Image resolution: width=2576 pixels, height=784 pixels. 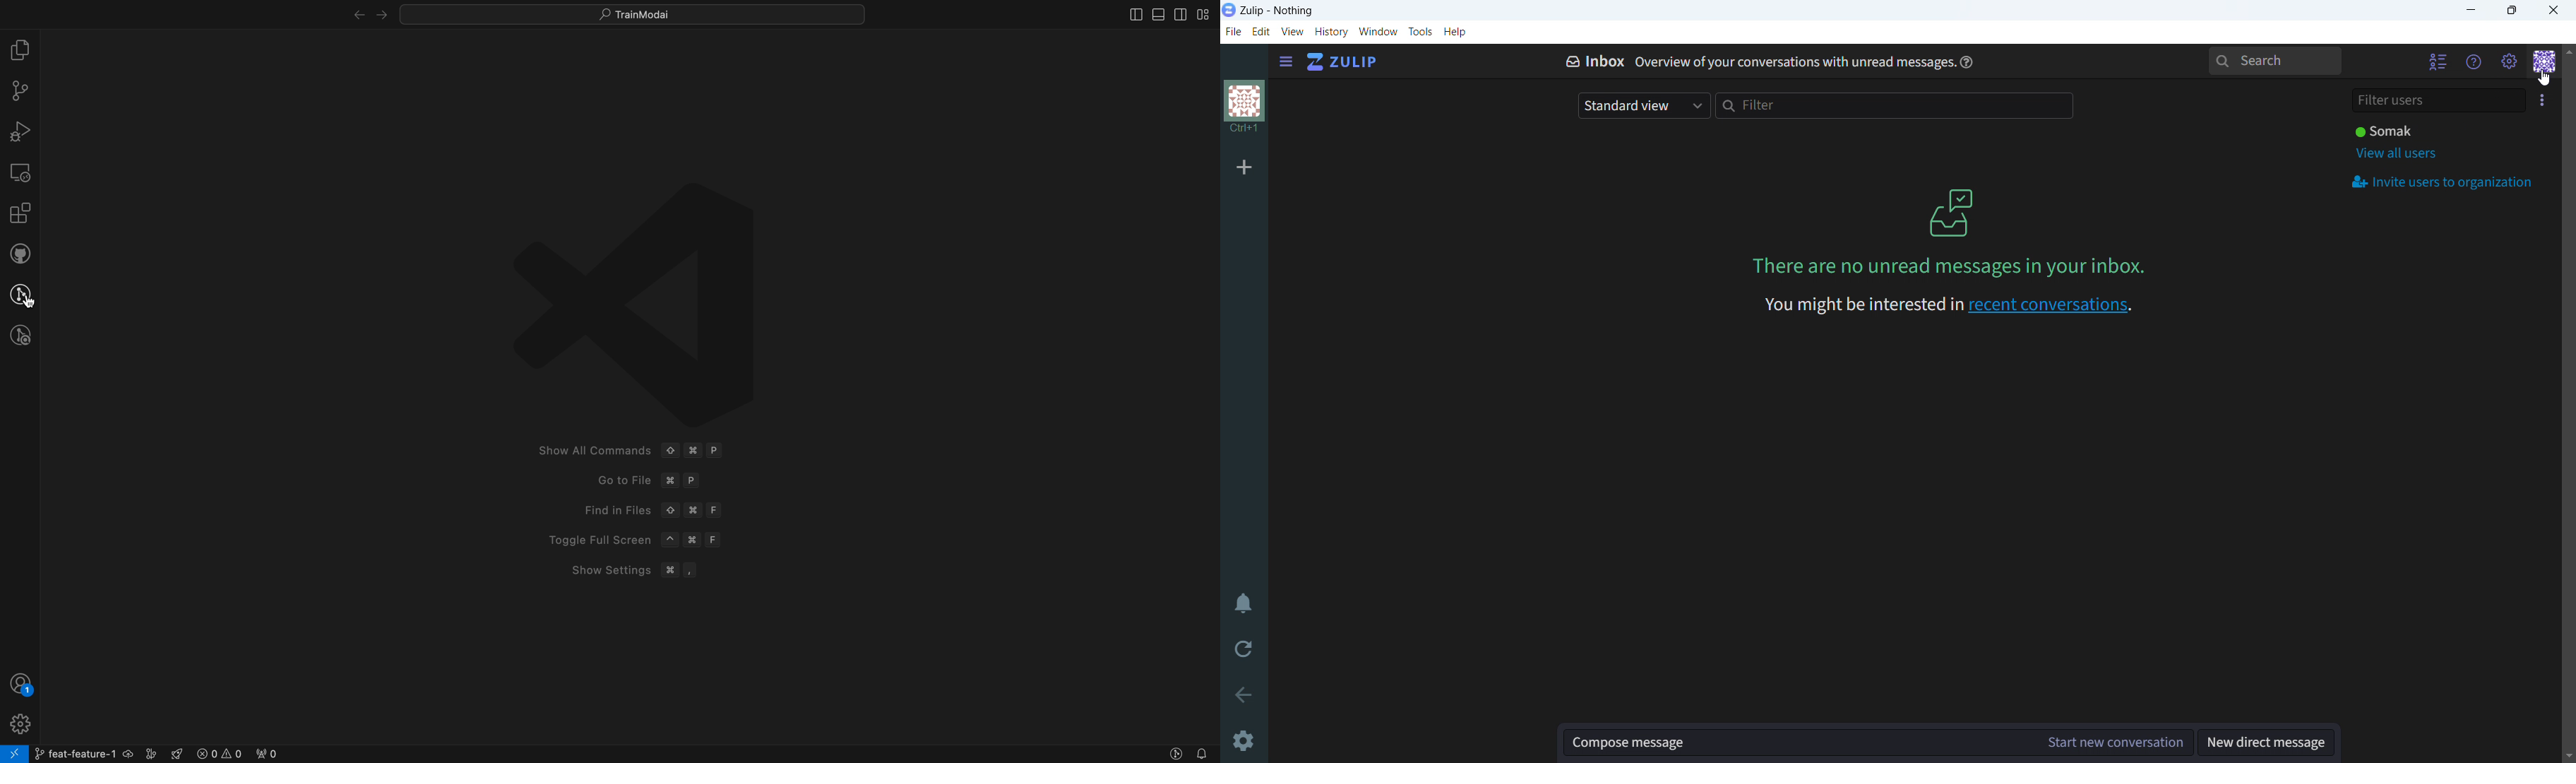 I want to click on start new conversation, so click(x=2117, y=742).